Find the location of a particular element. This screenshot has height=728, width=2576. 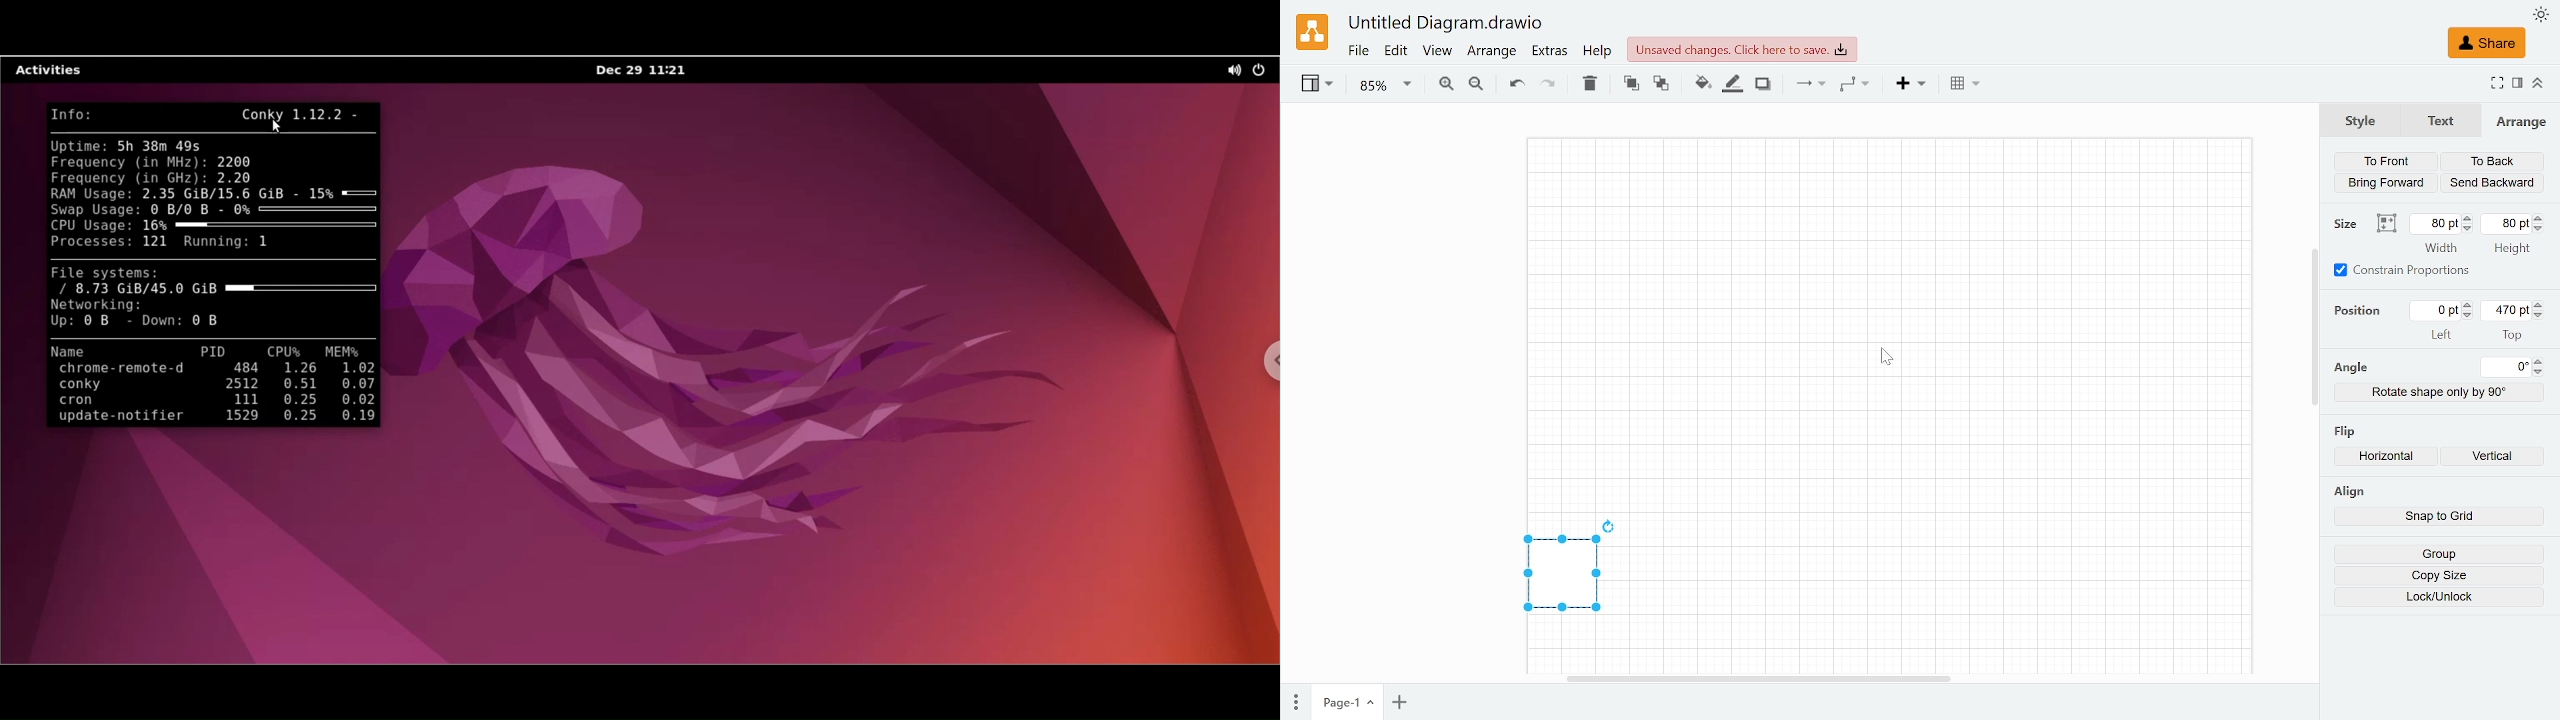

Arrange is located at coordinates (2521, 121).